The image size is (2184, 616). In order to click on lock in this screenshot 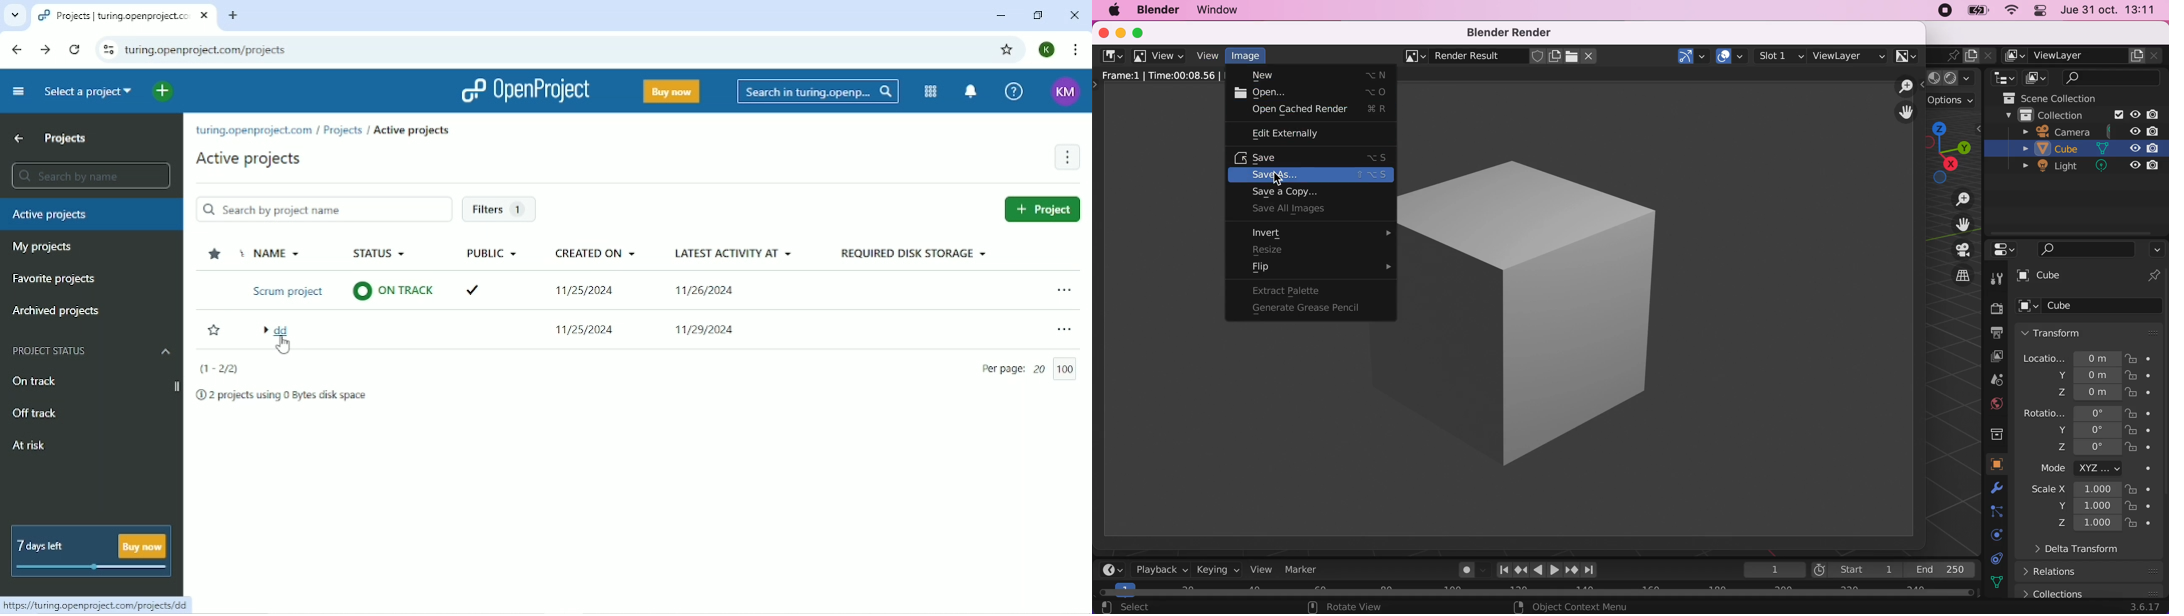, I will do `click(2141, 412)`.